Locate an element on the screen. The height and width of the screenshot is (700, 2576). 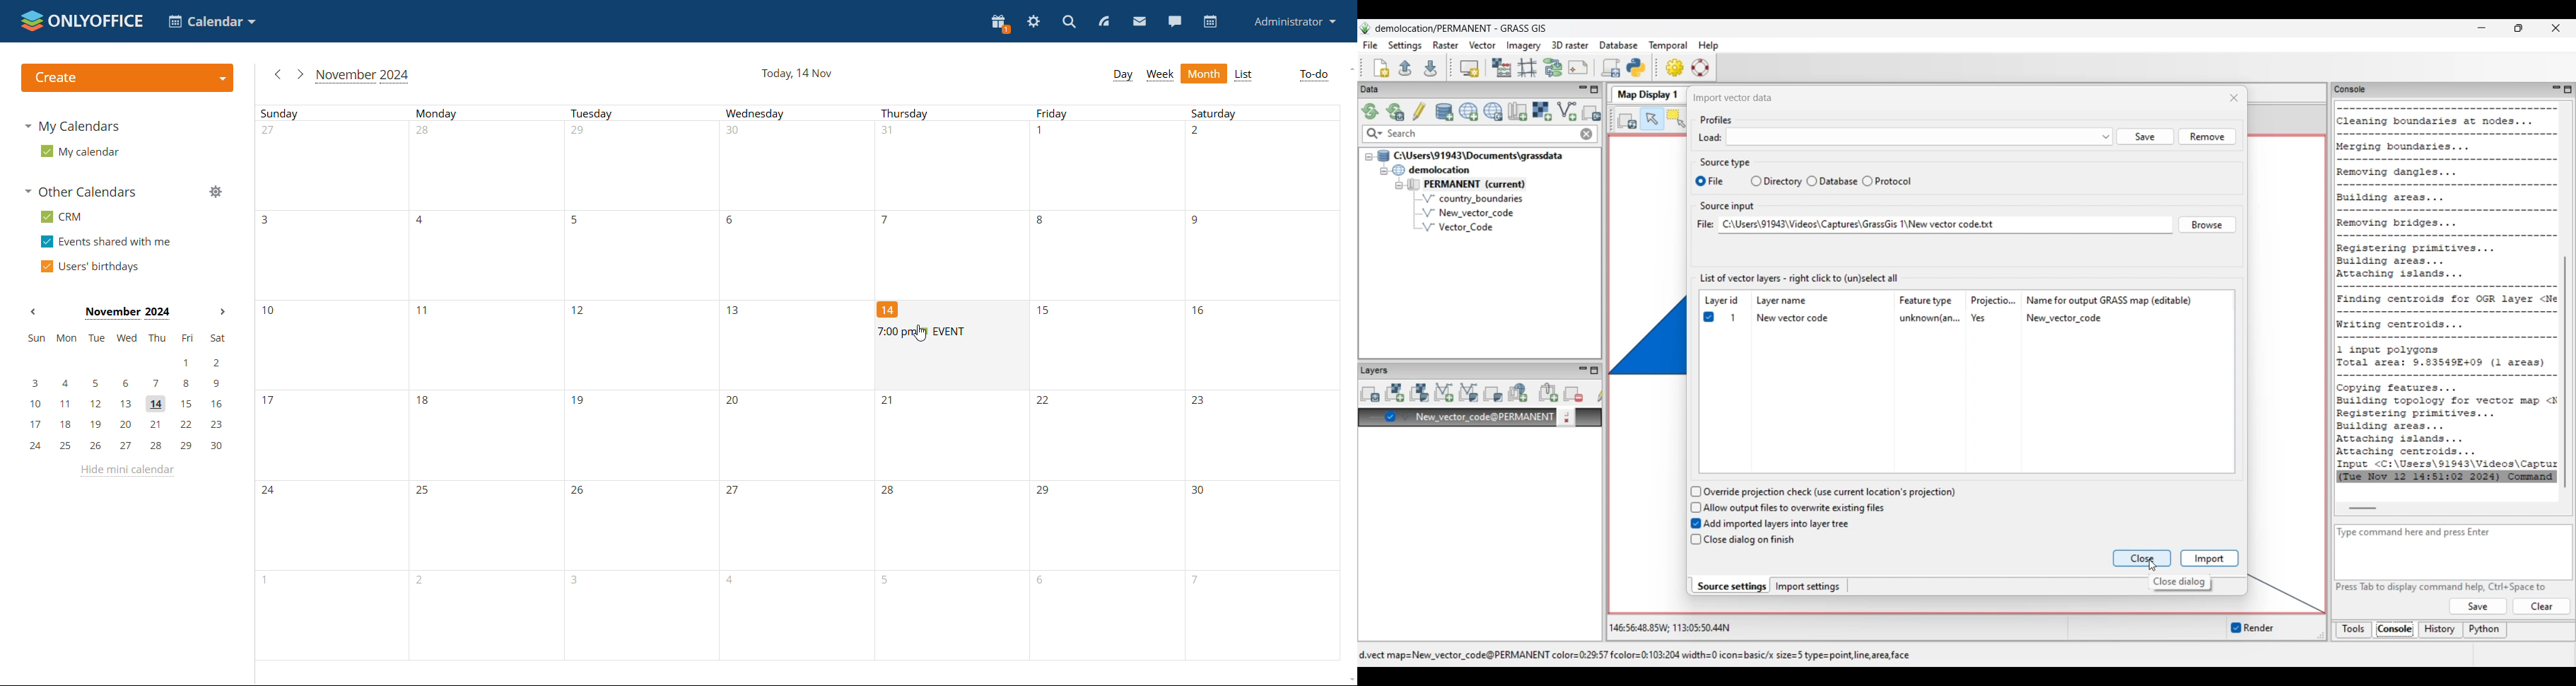
present is located at coordinates (999, 23).